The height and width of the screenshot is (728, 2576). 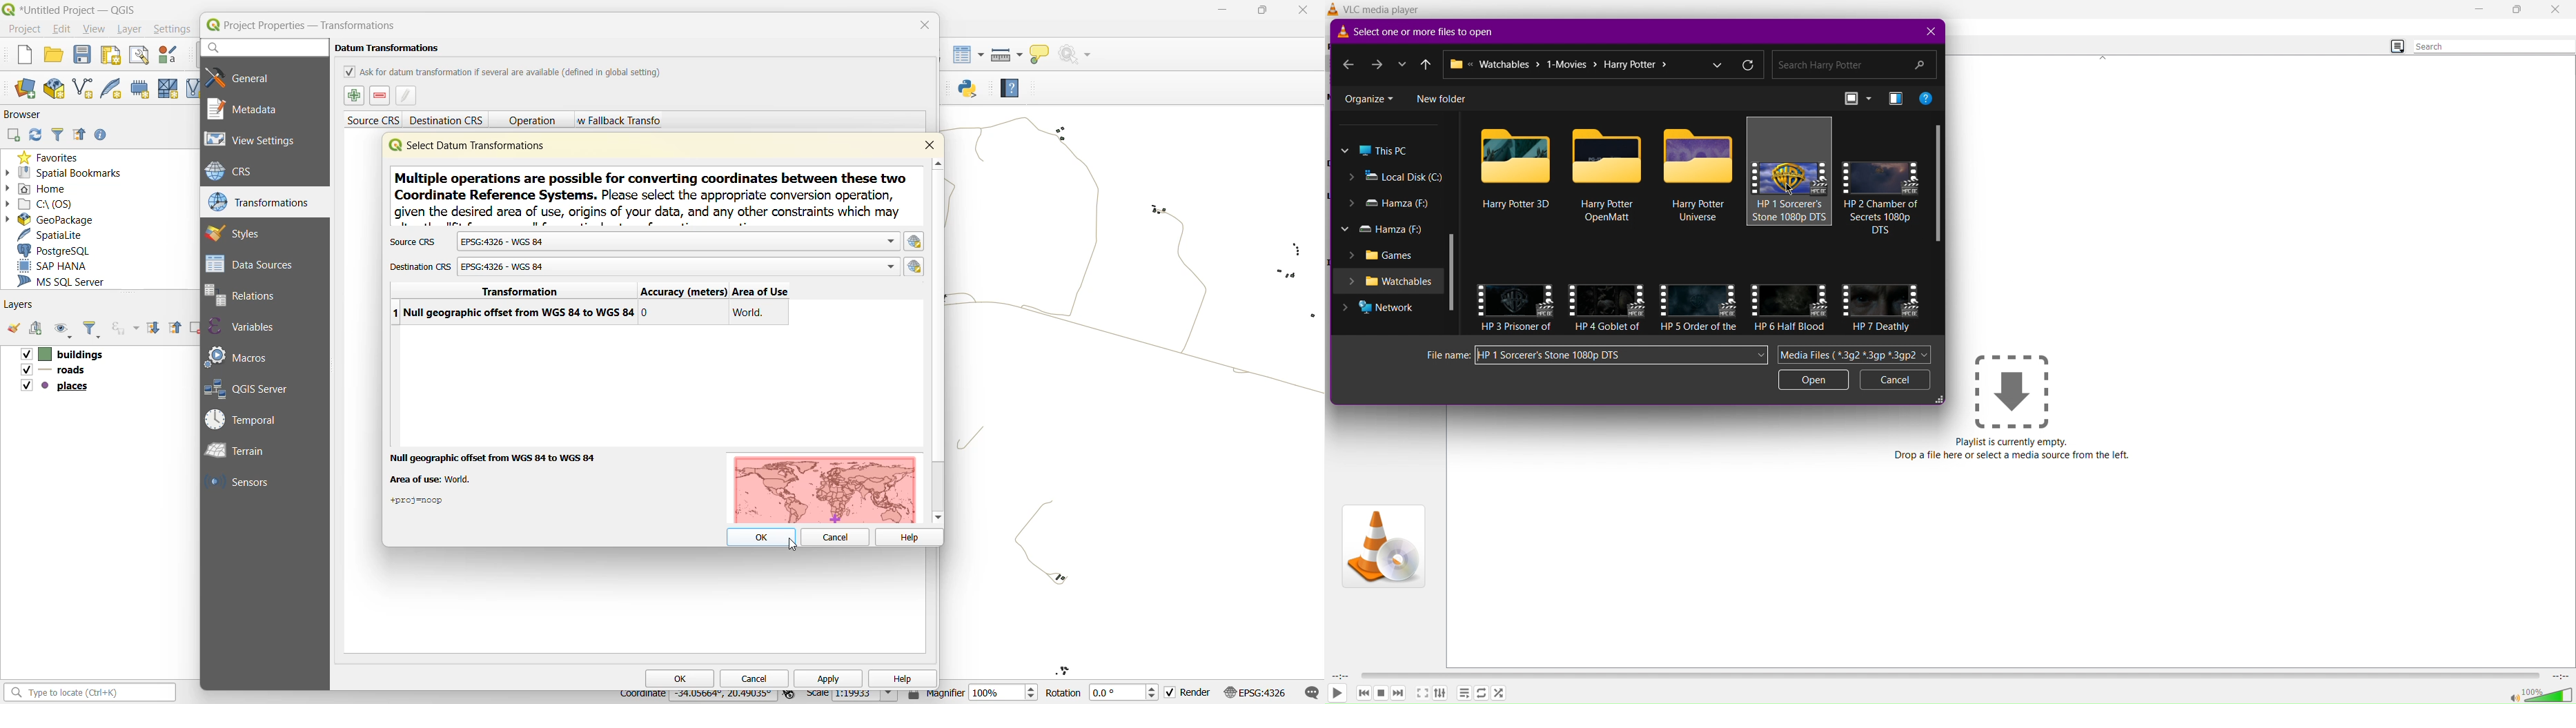 What do you see at coordinates (915, 266) in the screenshot?
I see `Select crs` at bounding box center [915, 266].